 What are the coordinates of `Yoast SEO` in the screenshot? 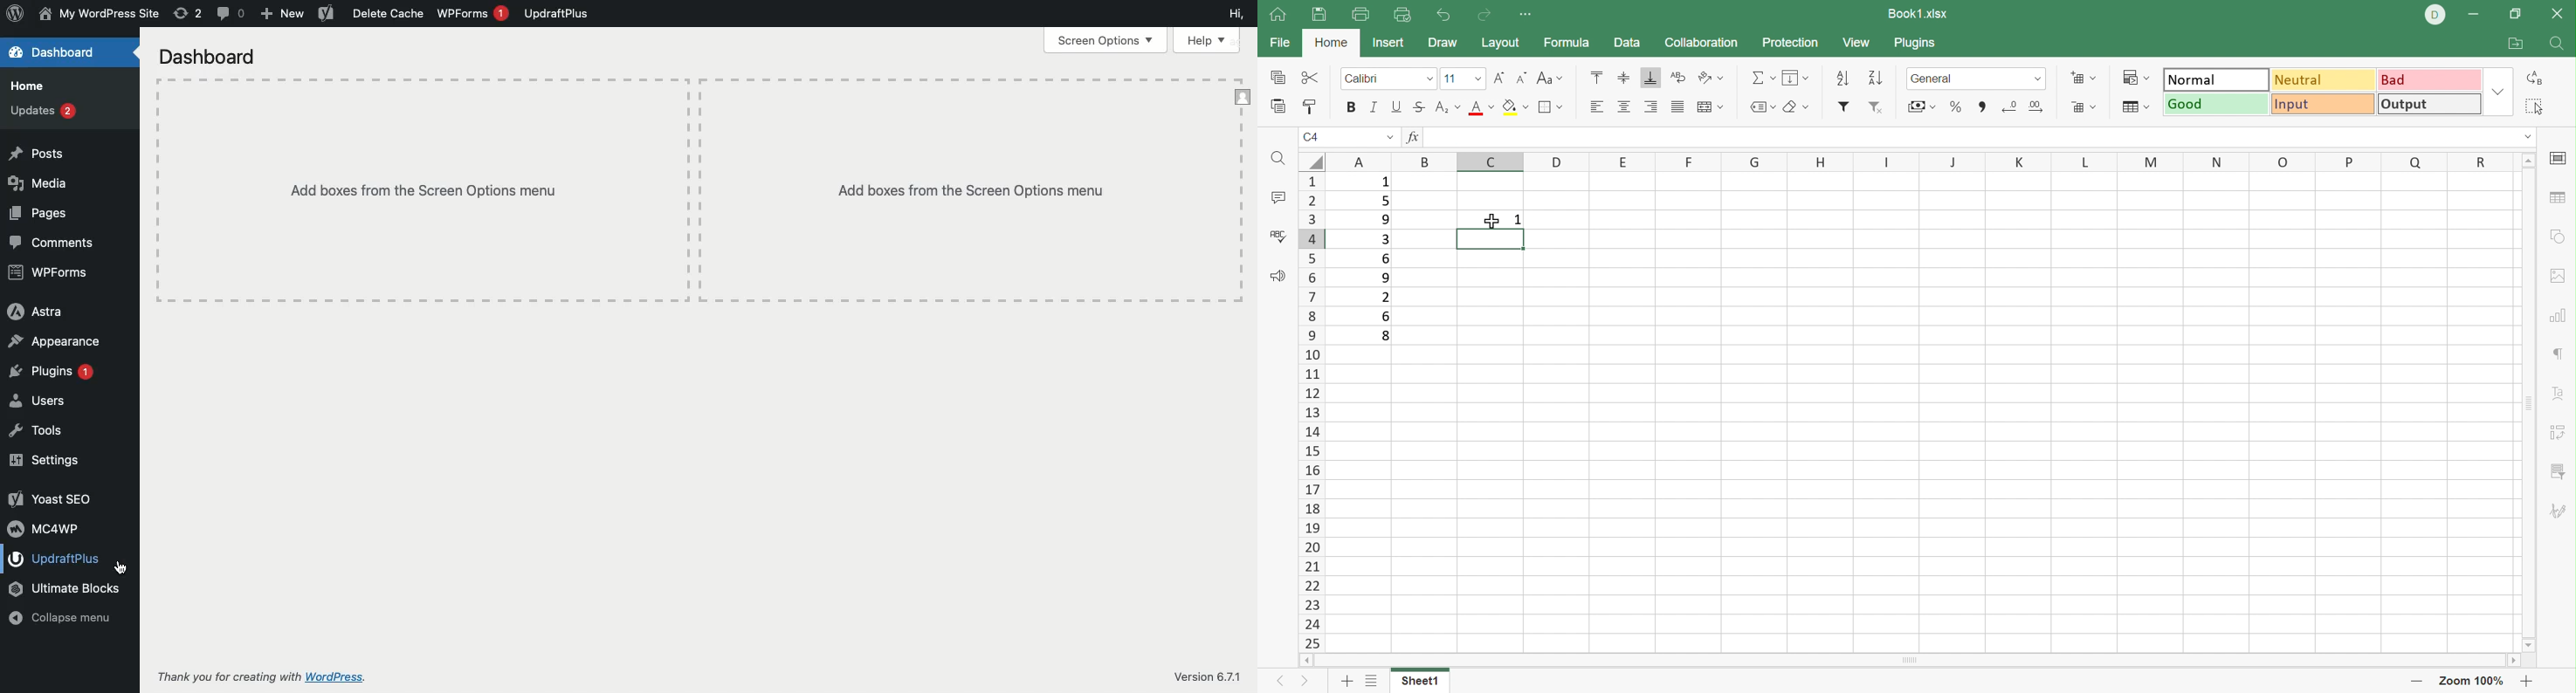 It's located at (50, 499).